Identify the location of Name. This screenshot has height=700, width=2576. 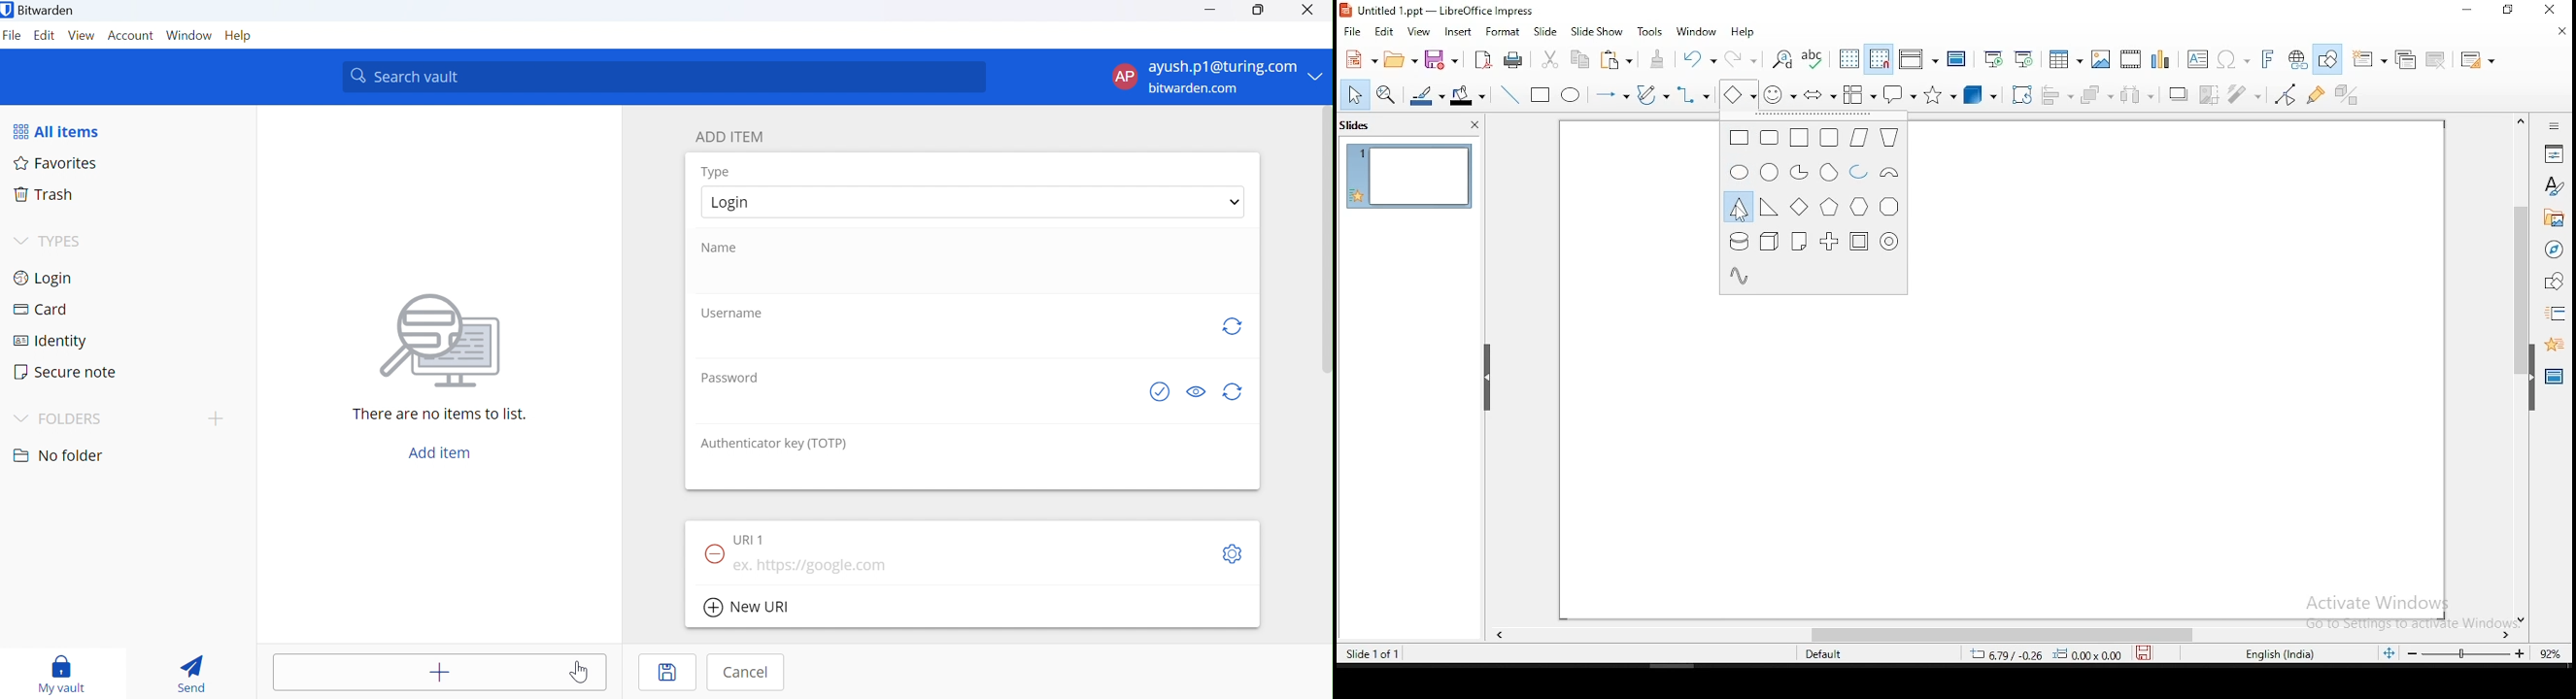
(727, 247).